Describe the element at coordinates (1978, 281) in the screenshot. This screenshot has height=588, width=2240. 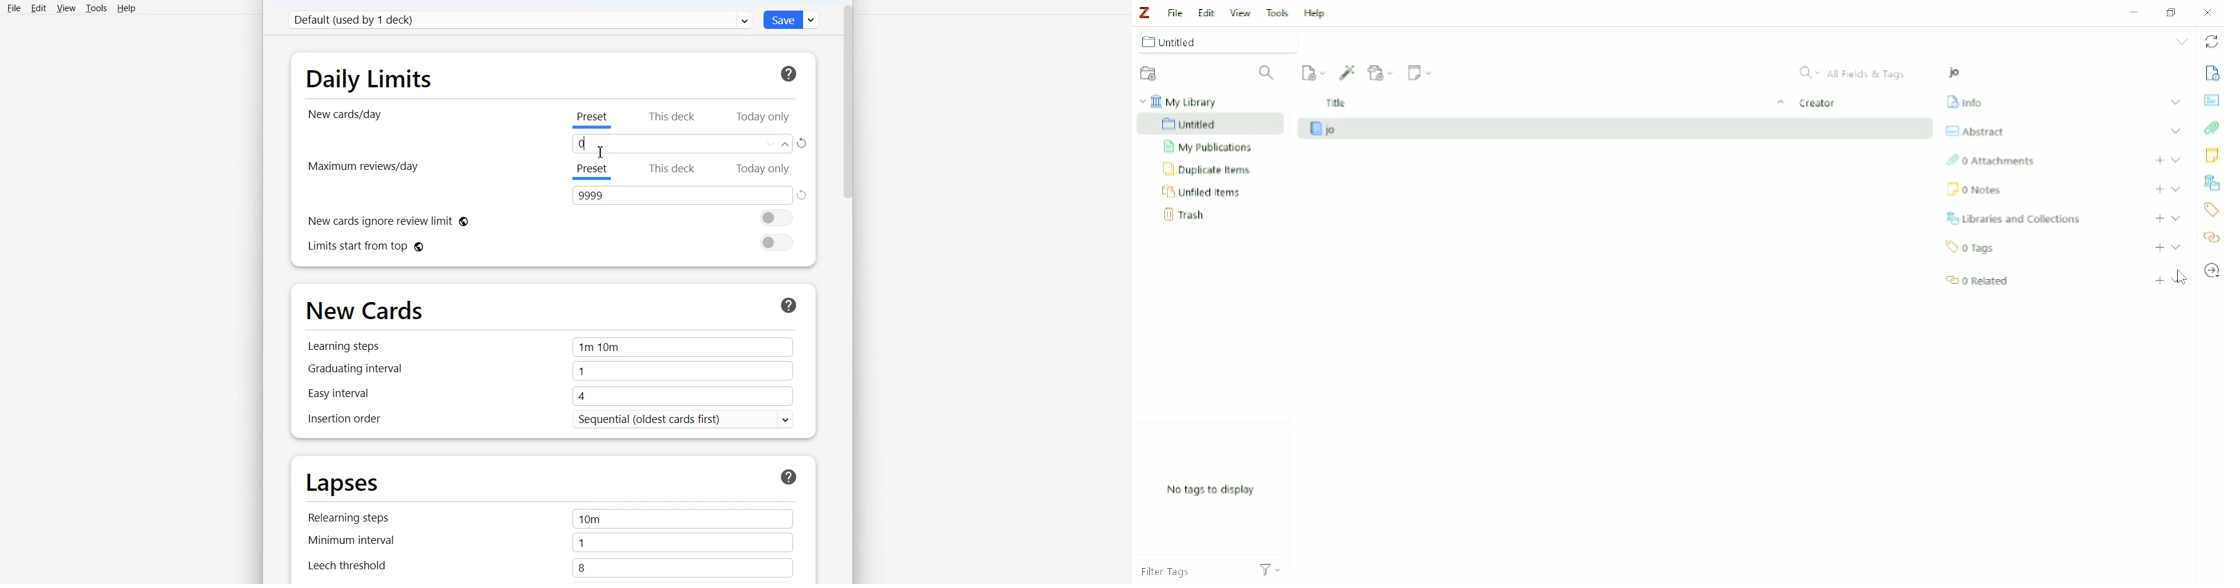
I see `Related` at that location.